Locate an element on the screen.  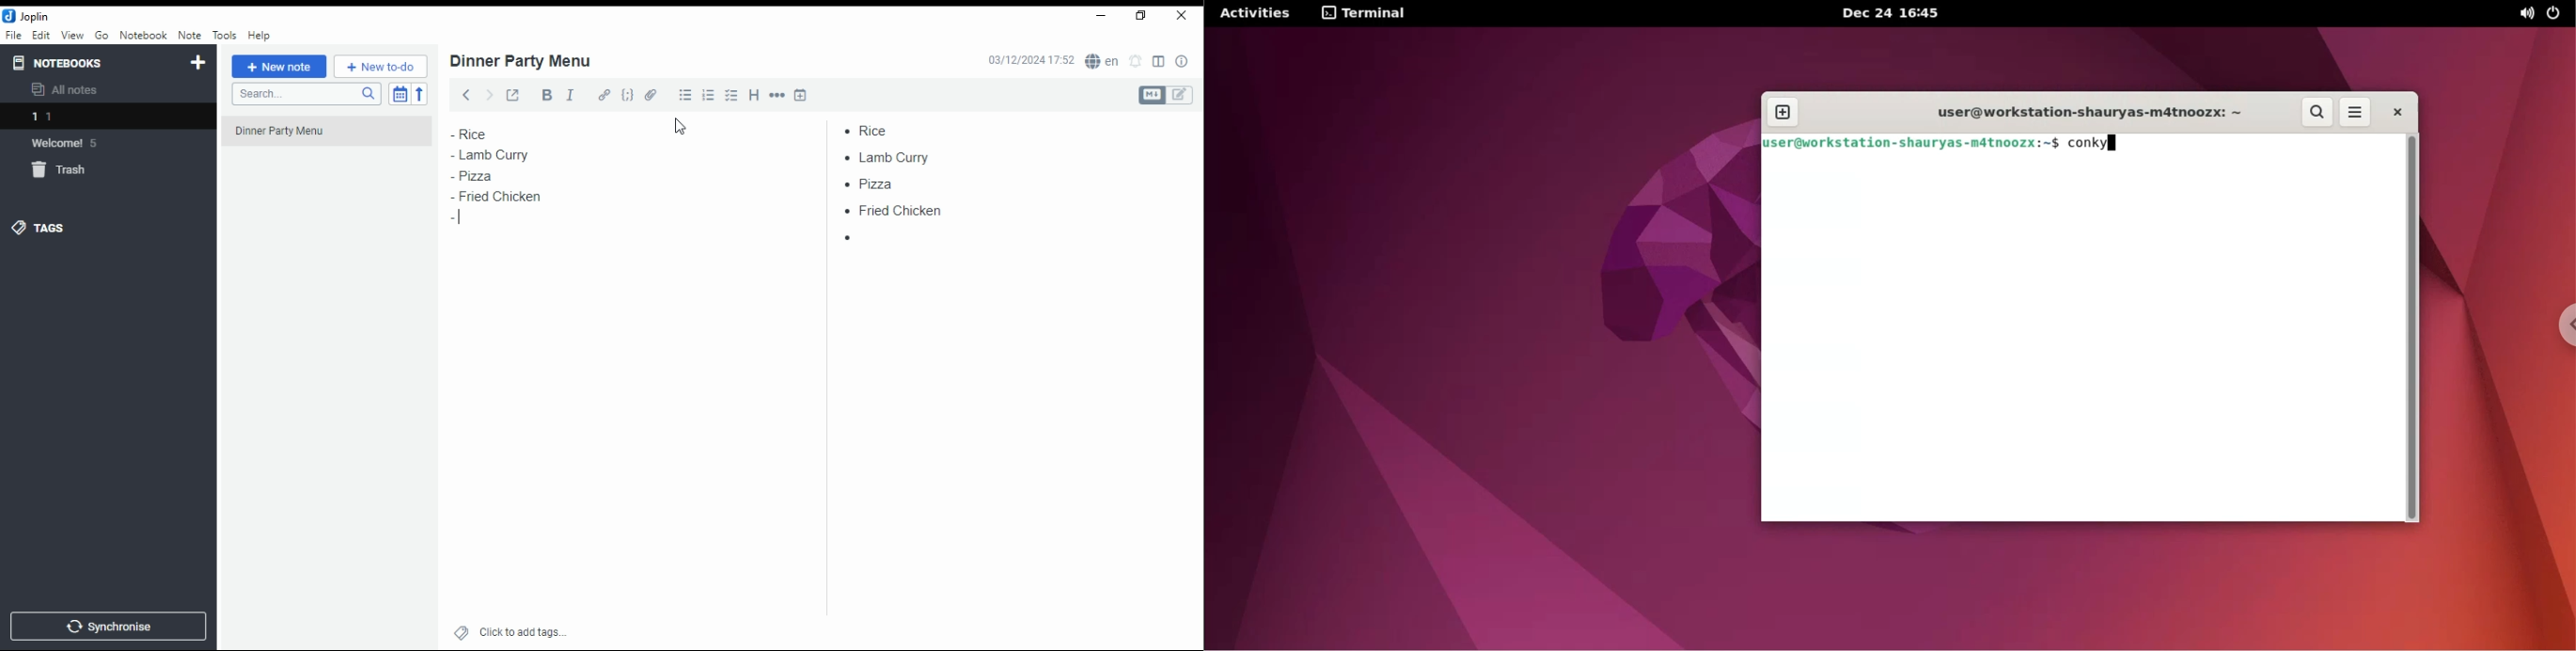
Markdown is located at coordinates (1151, 95).